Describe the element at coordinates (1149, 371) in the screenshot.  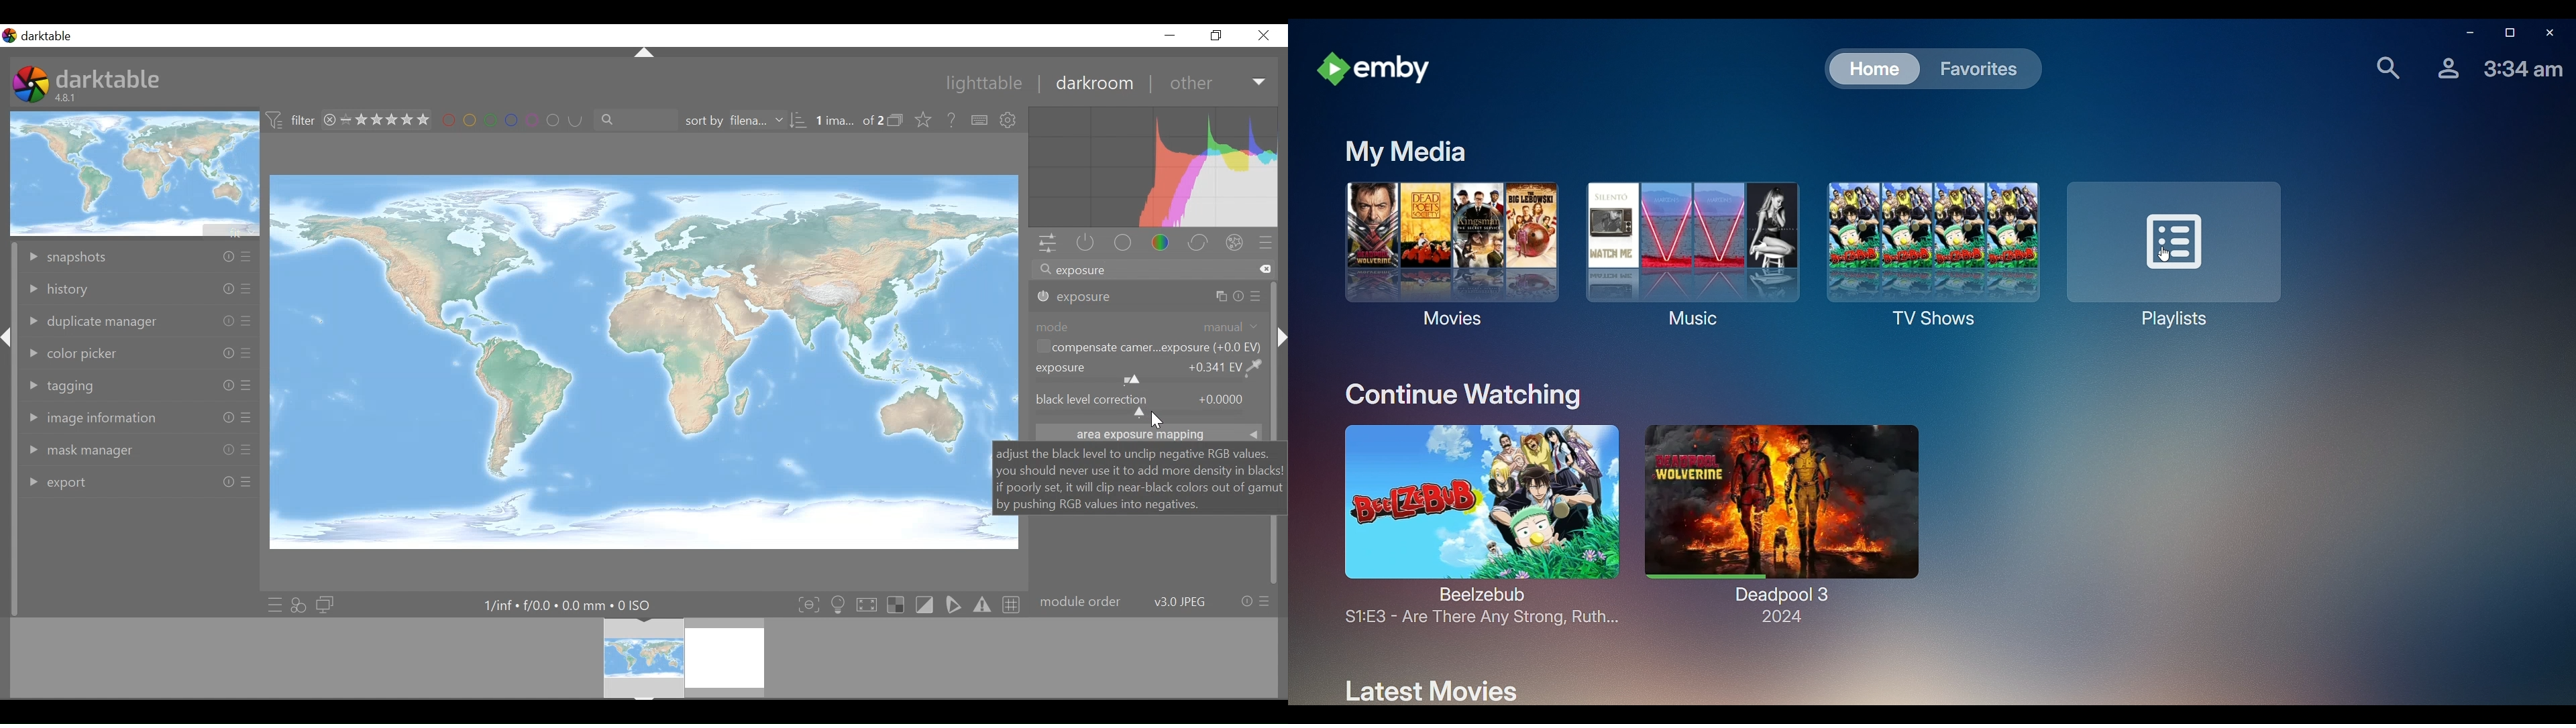
I see `exposure correction` at that location.